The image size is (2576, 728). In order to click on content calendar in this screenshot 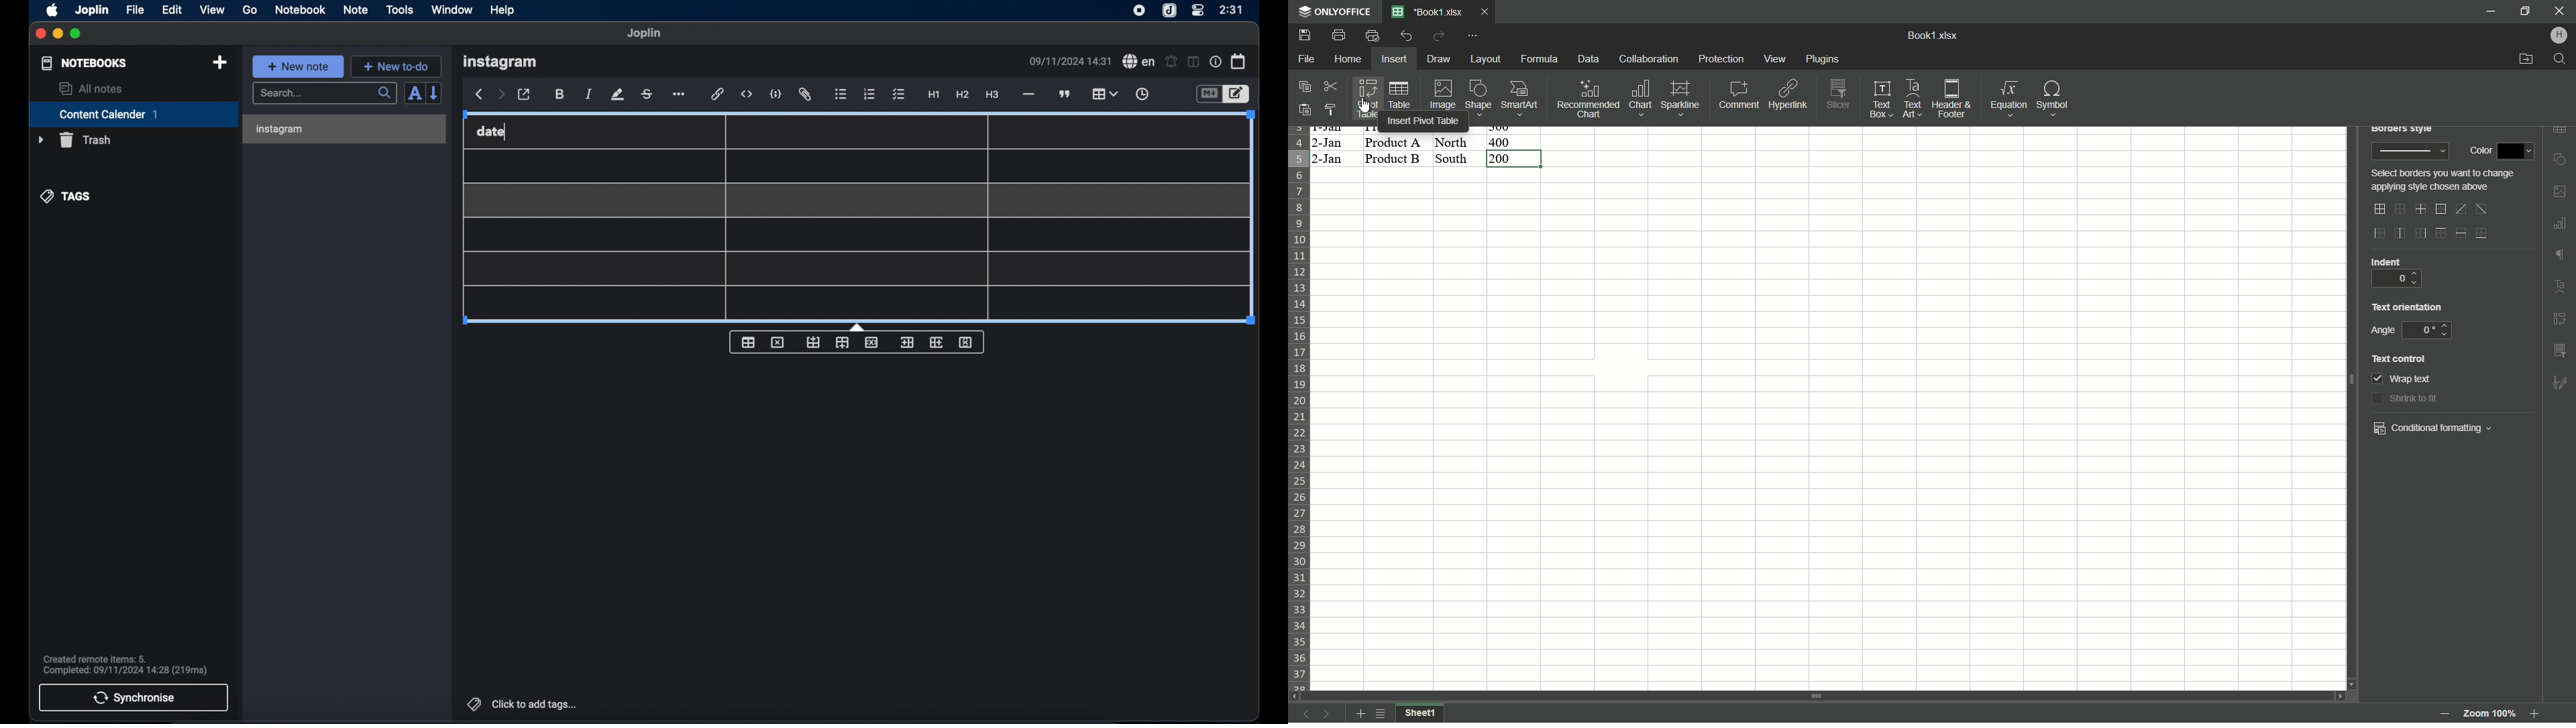, I will do `click(133, 114)`.